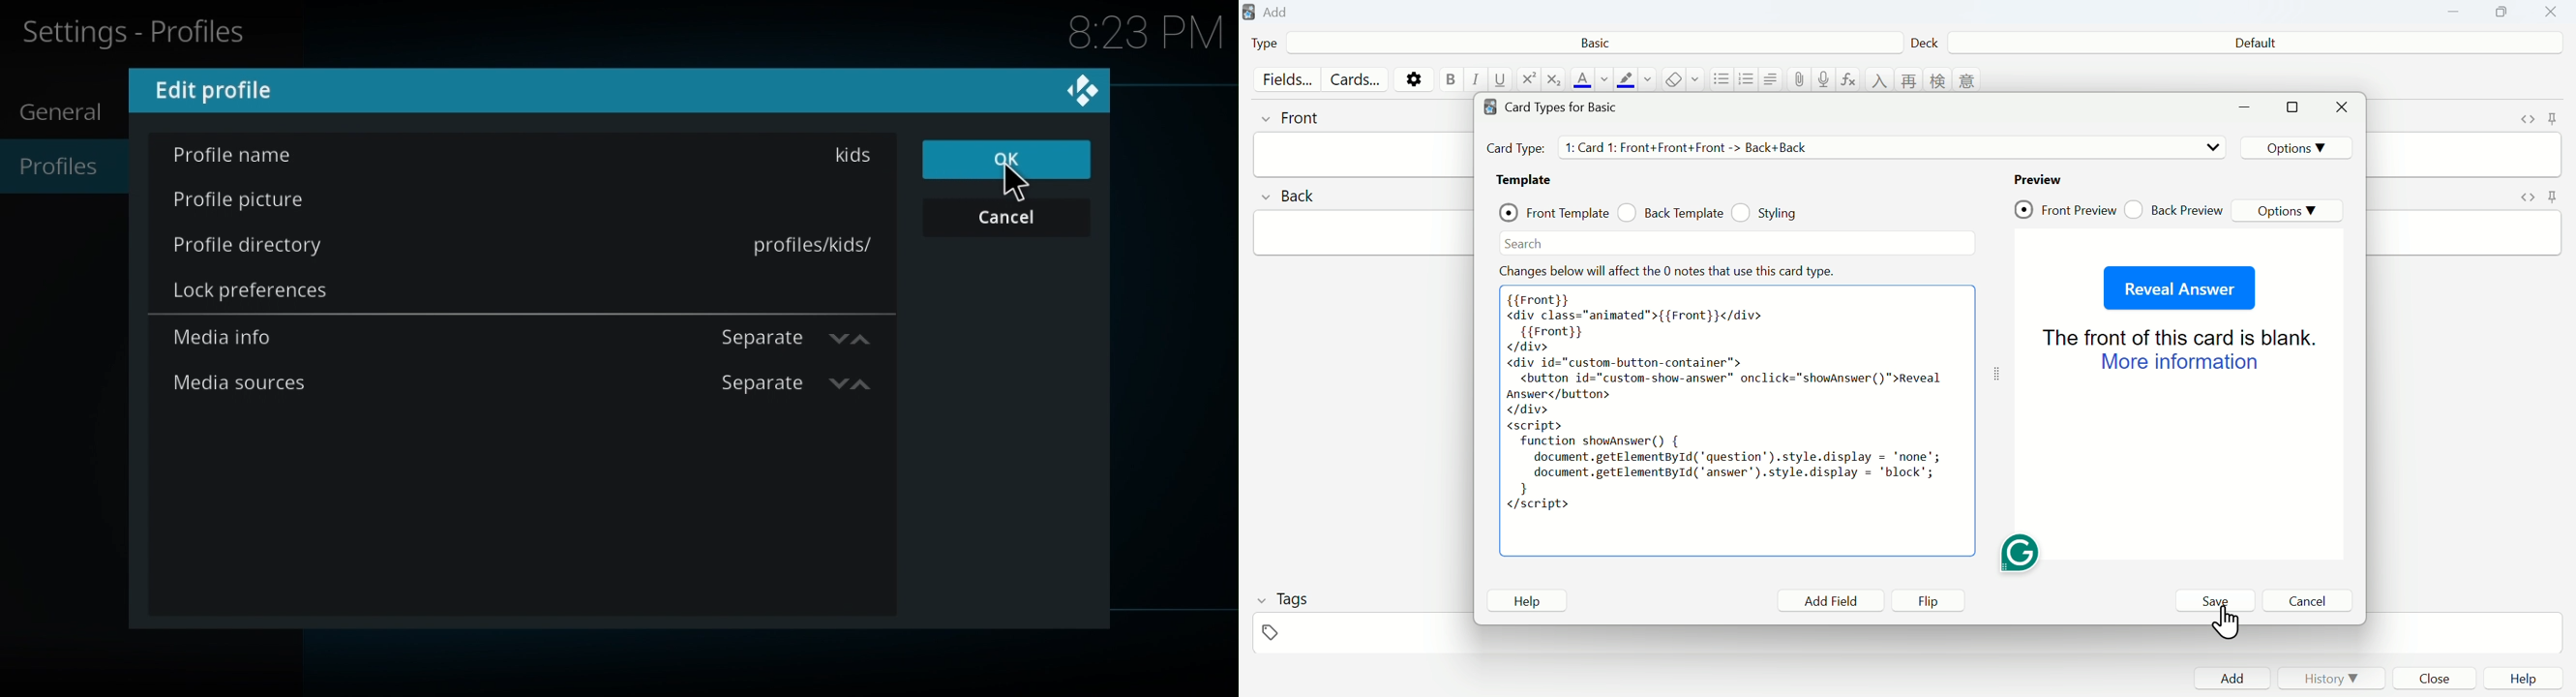  What do you see at coordinates (1662, 147) in the screenshot?
I see `Card Types details` at bounding box center [1662, 147].